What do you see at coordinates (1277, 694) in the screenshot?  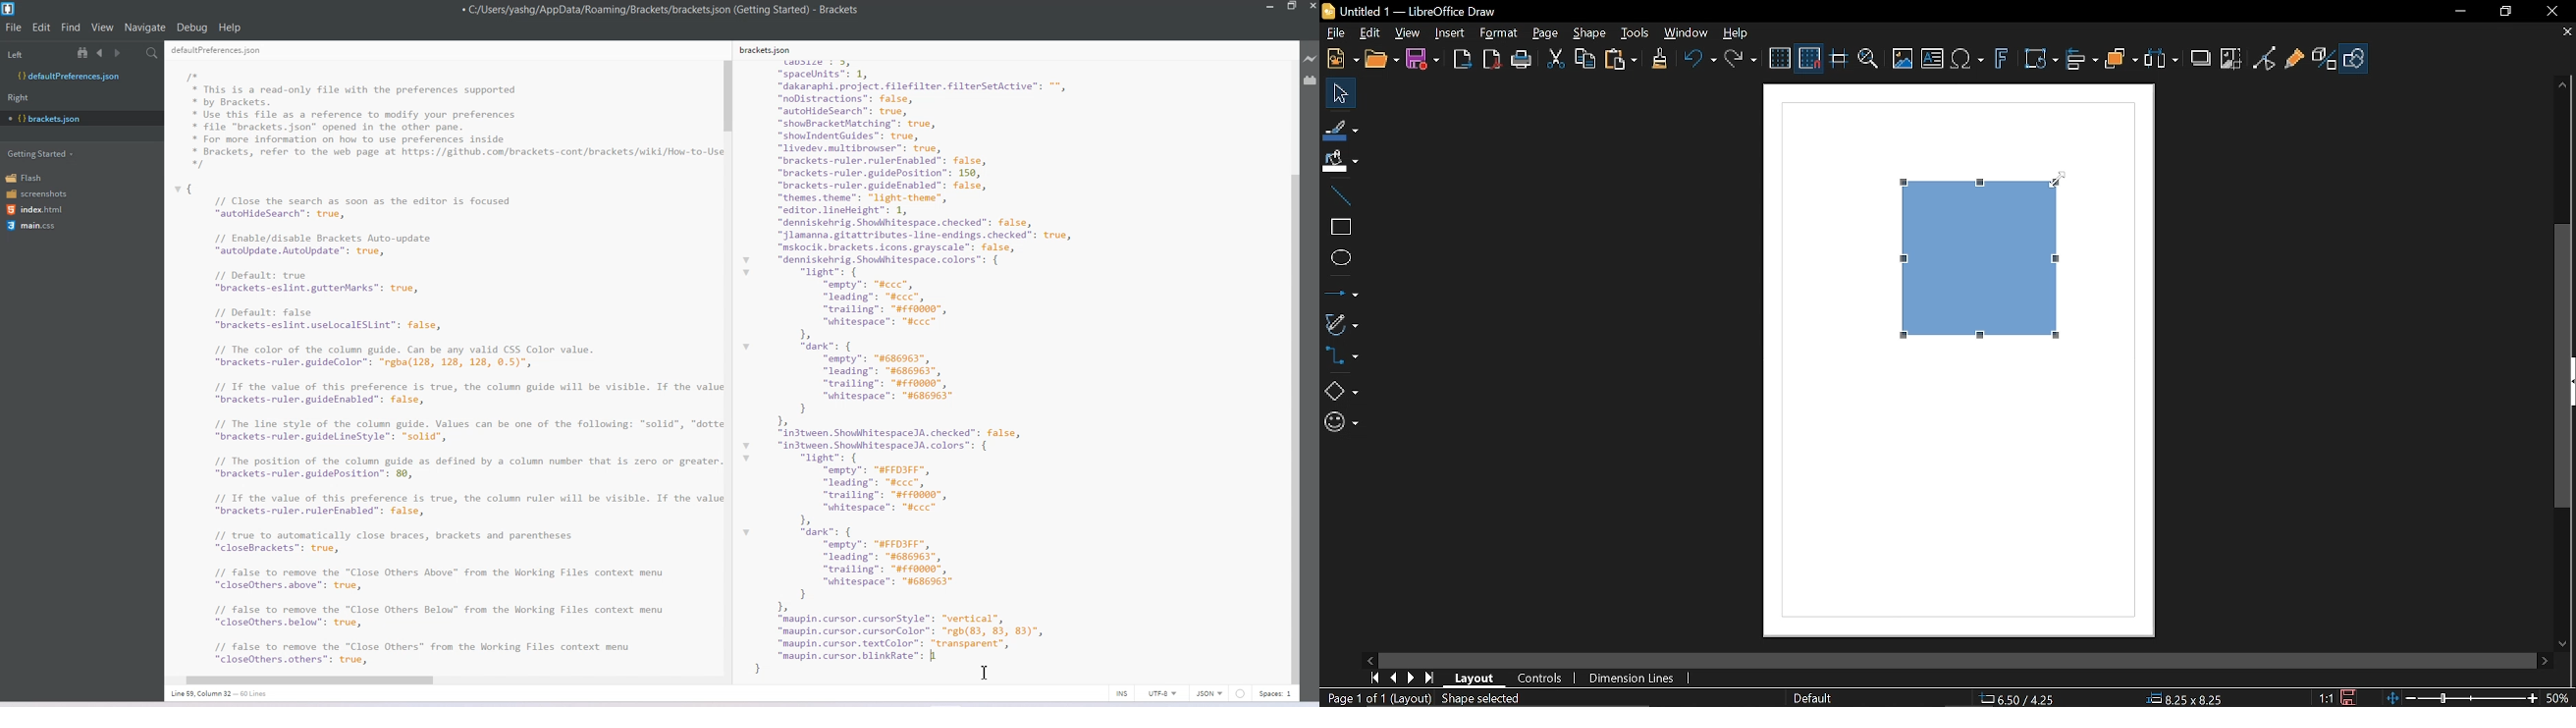 I see `Spaces 1` at bounding box center [1277, 694].